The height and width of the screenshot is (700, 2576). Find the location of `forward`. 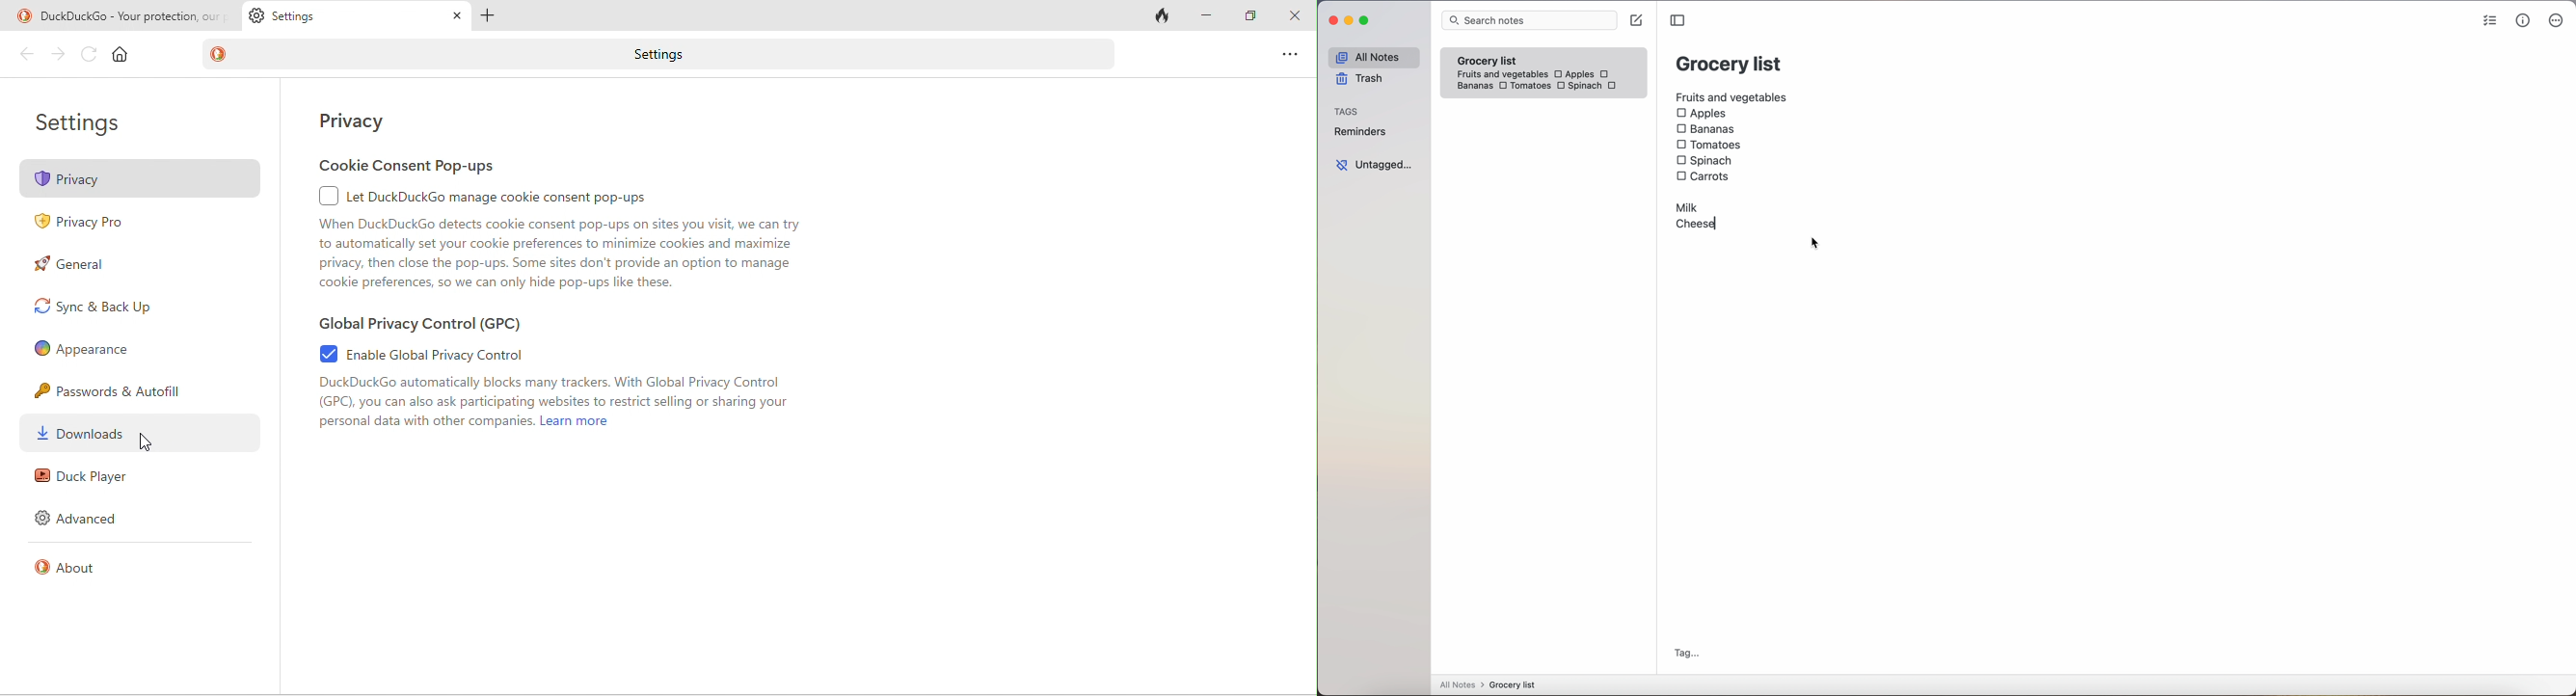

forward is located at coordinates (57, 56).